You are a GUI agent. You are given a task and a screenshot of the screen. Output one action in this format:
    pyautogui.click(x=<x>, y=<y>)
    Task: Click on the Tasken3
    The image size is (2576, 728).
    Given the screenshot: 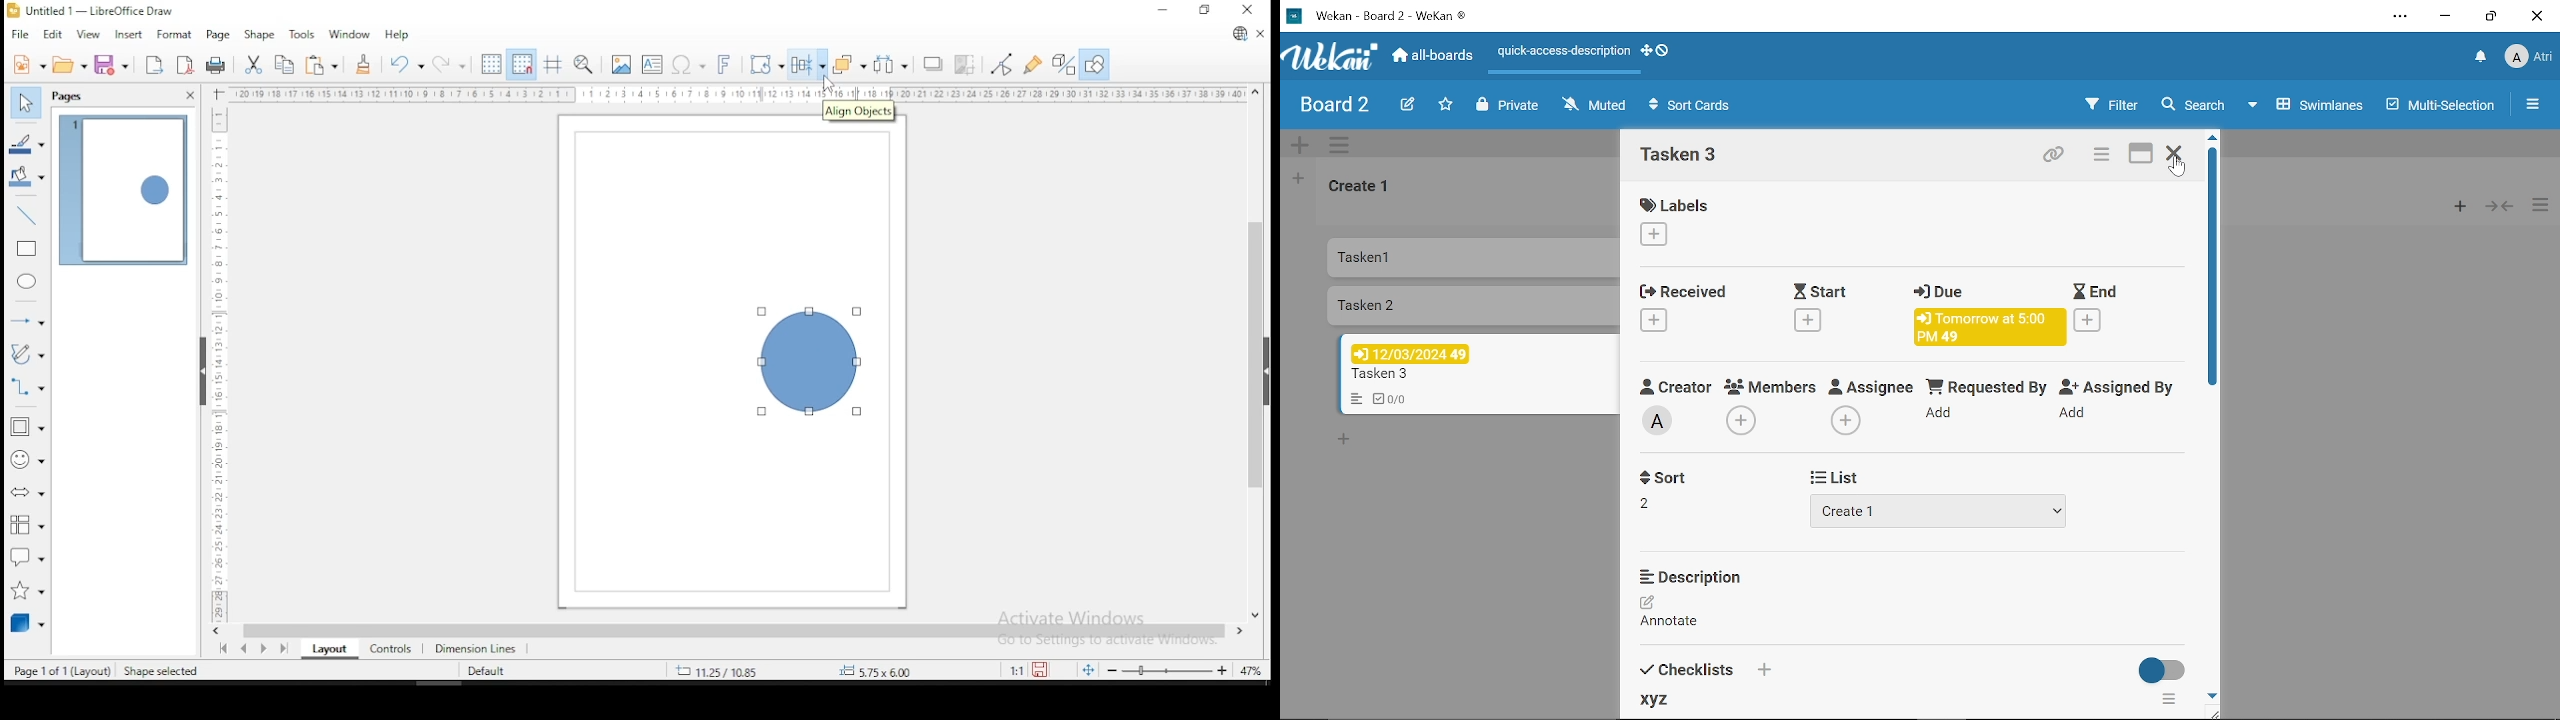 What is the action you would take?
    pyautogui.click(x=1479, y=374)
    